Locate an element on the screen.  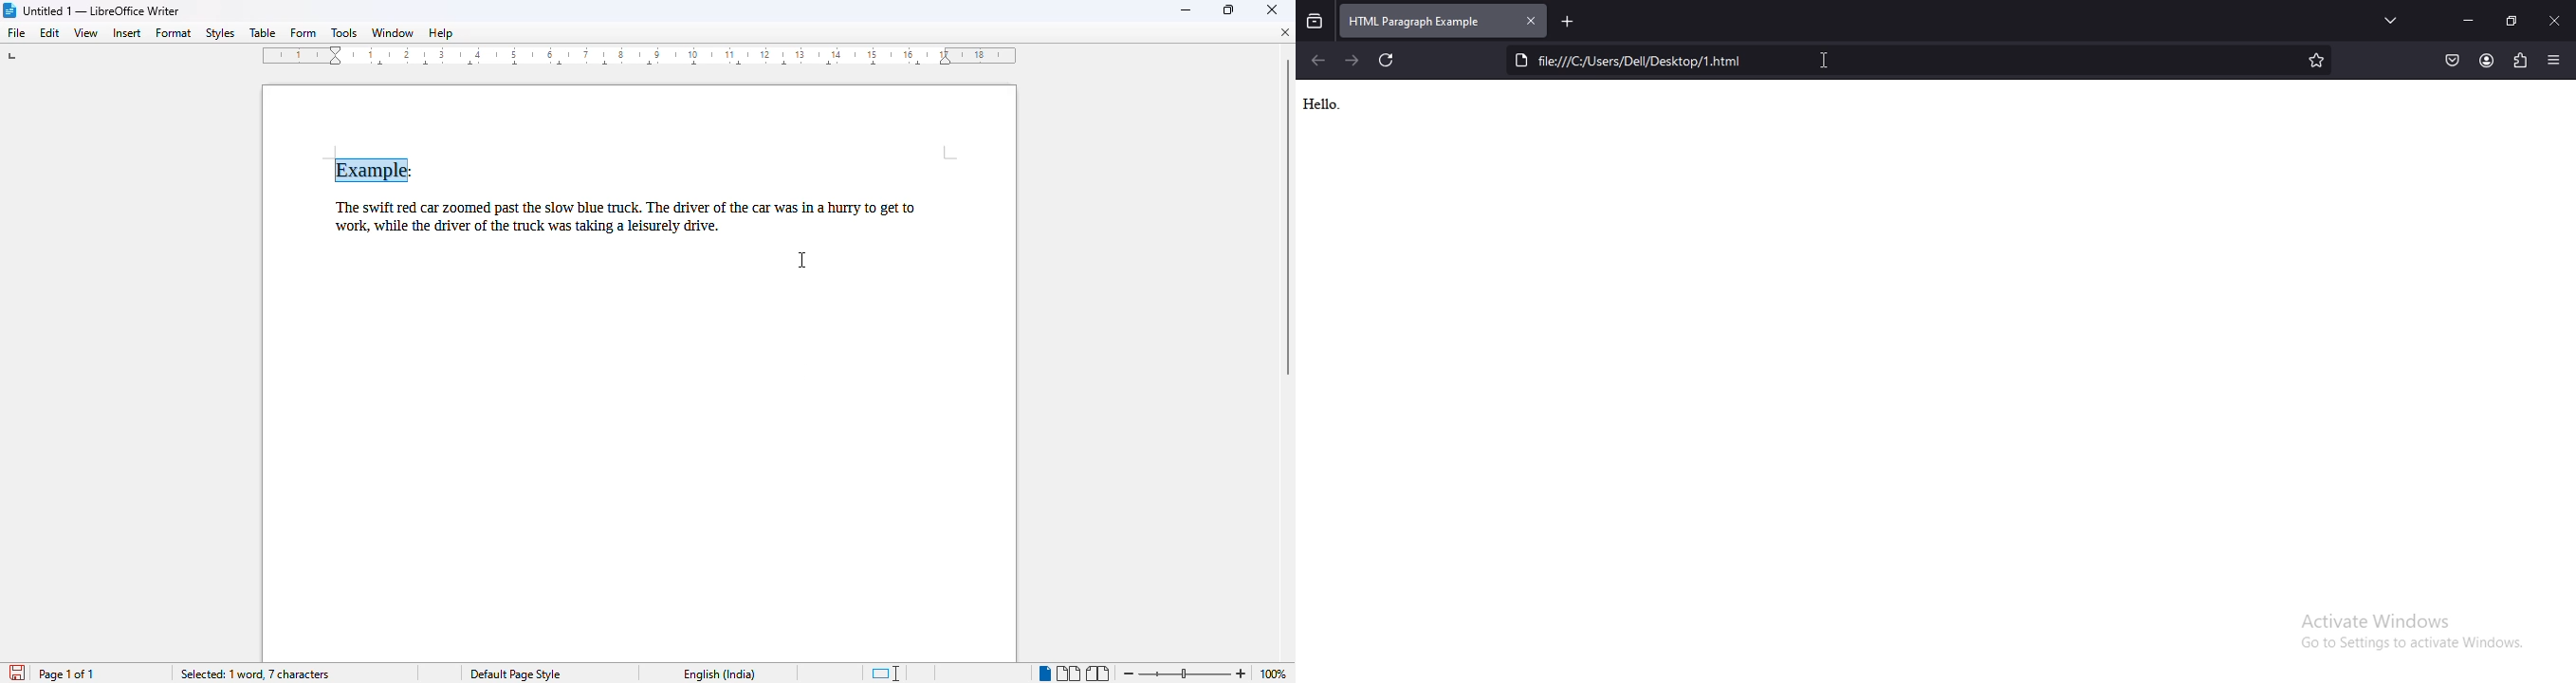
styles is located at coordinates (221, 33).